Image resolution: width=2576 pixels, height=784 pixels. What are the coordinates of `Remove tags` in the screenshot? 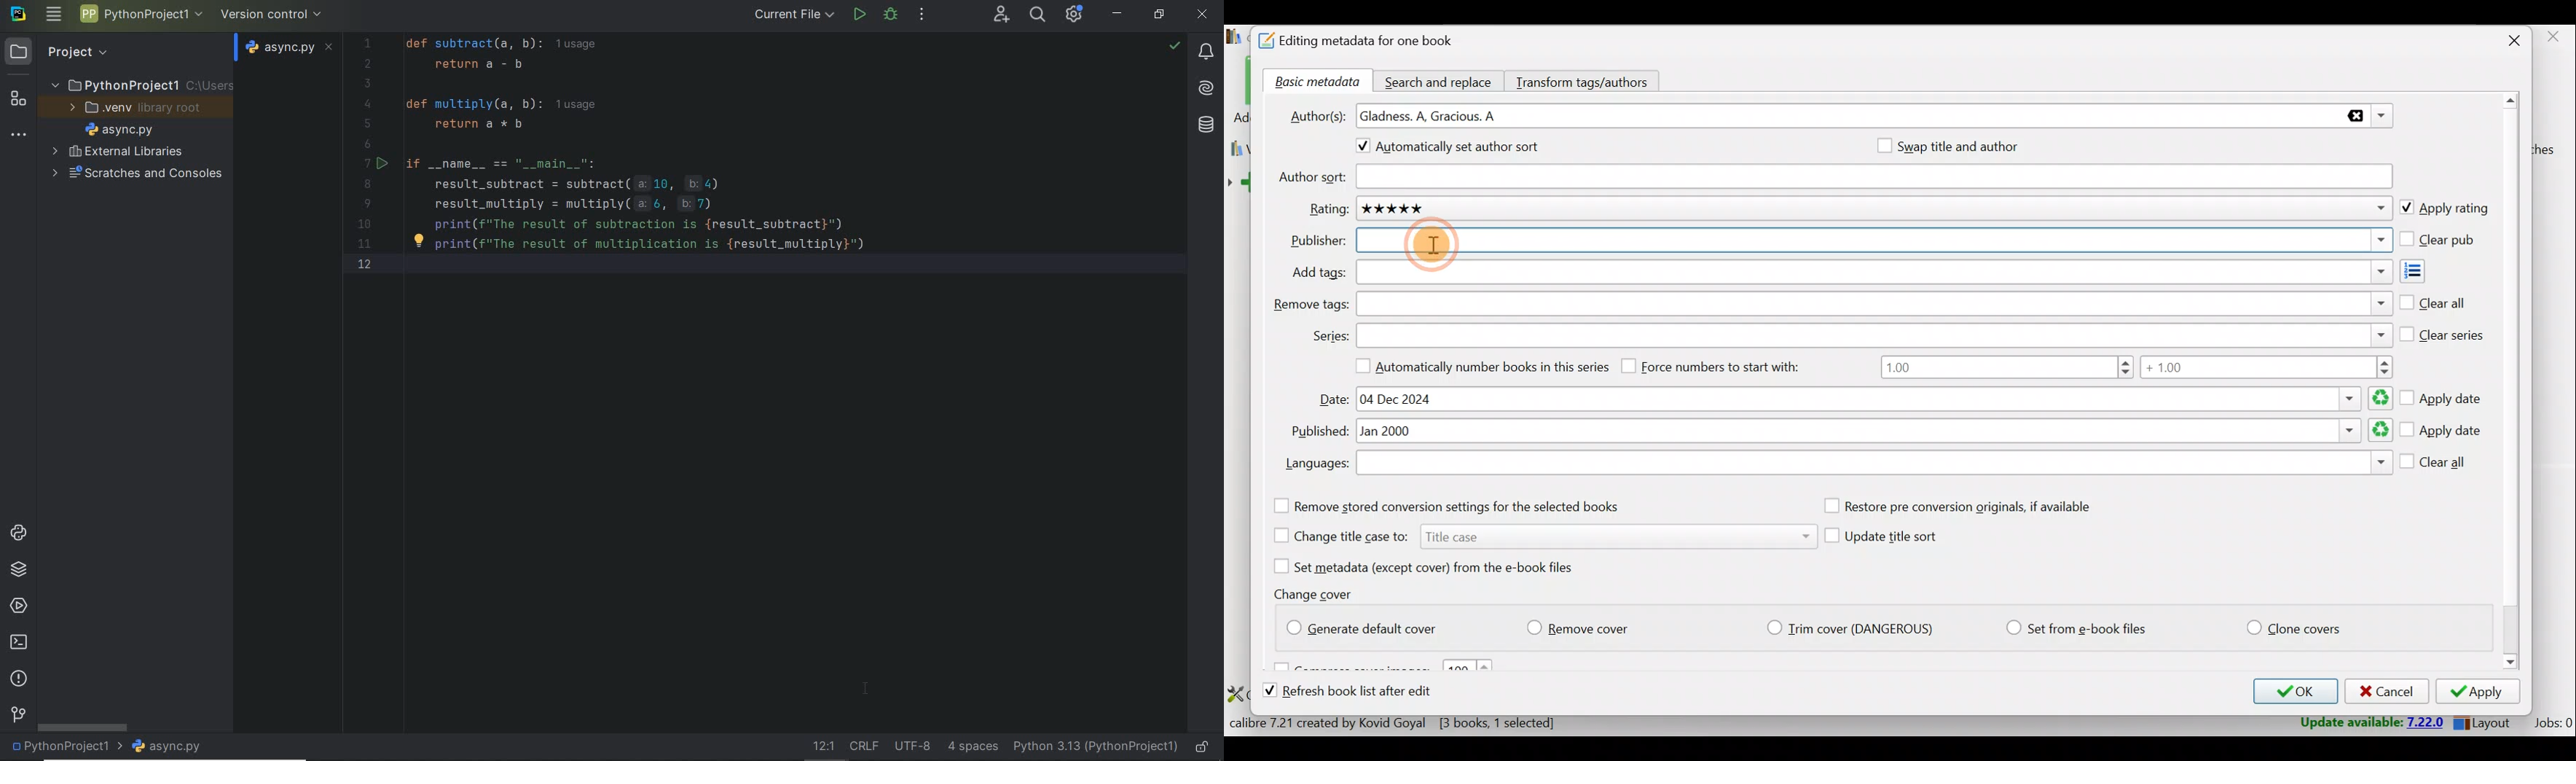 It's located at (1872, 304).